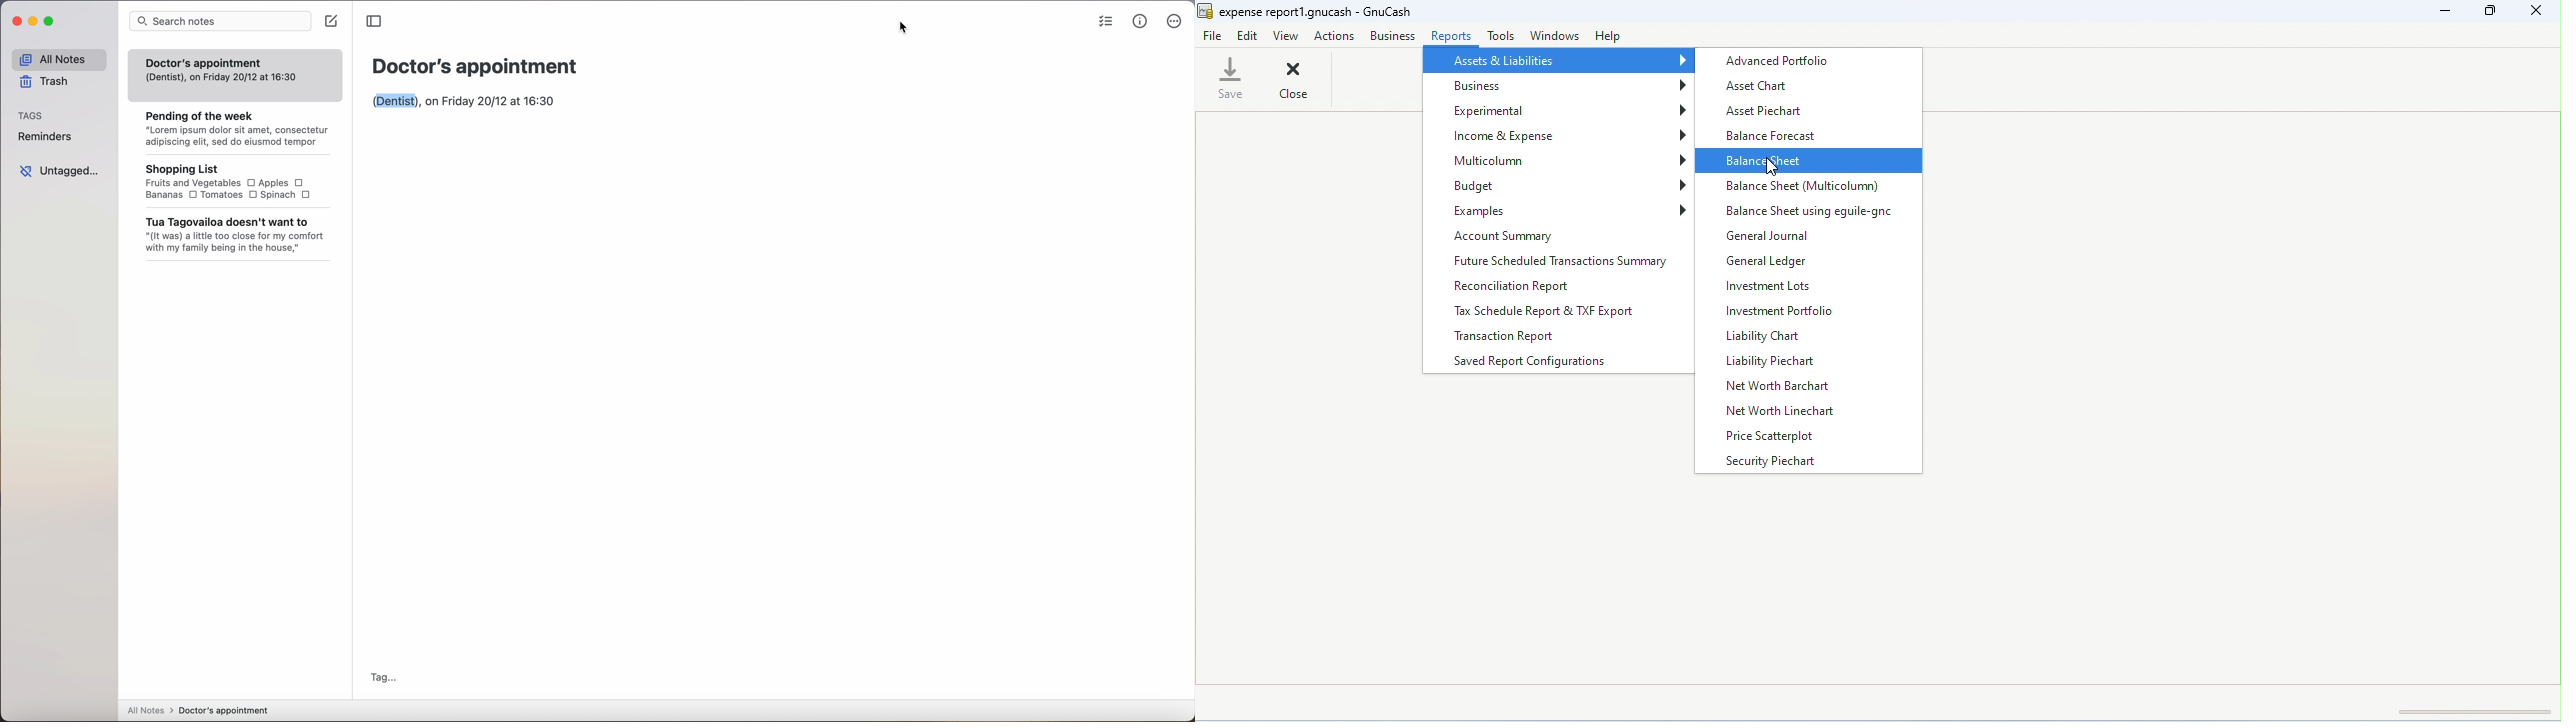 The height and width of the screenshot is (728, 2576). Describe the element at coordinates (1759, 87) in the screenshot. I see `asset chart` at that location.